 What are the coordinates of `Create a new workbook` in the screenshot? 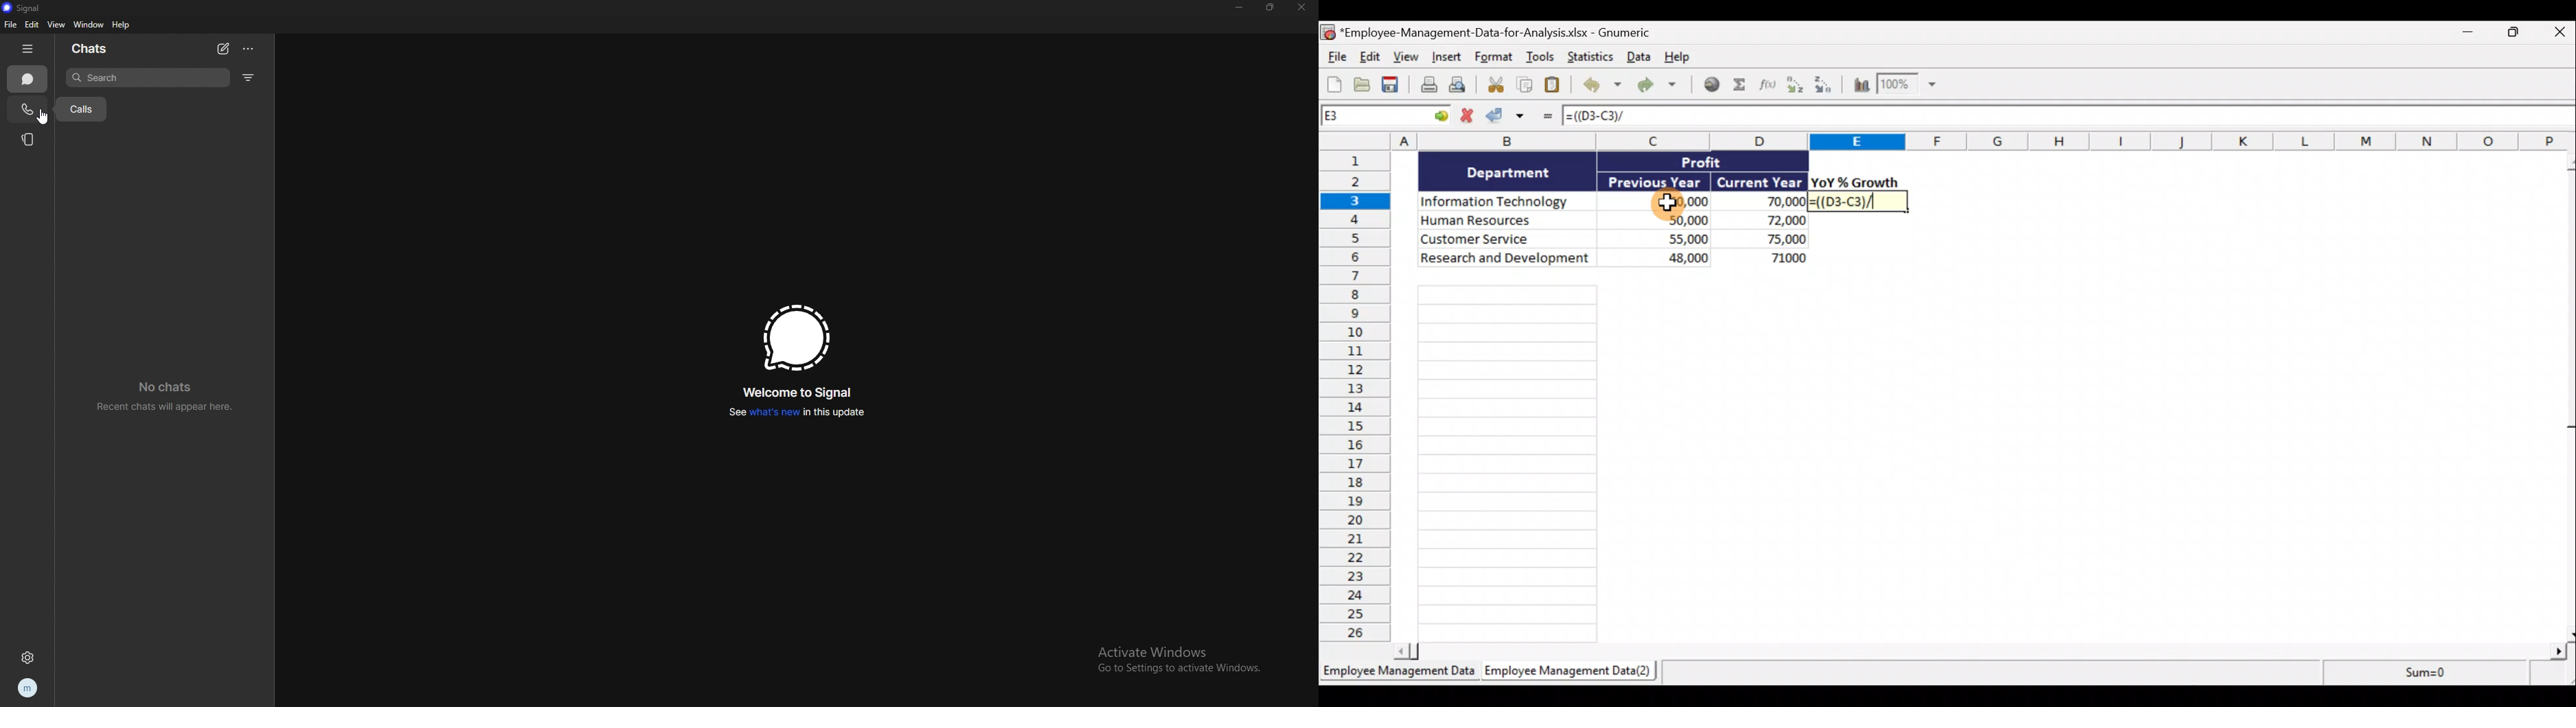 It's located at (1334, 82).